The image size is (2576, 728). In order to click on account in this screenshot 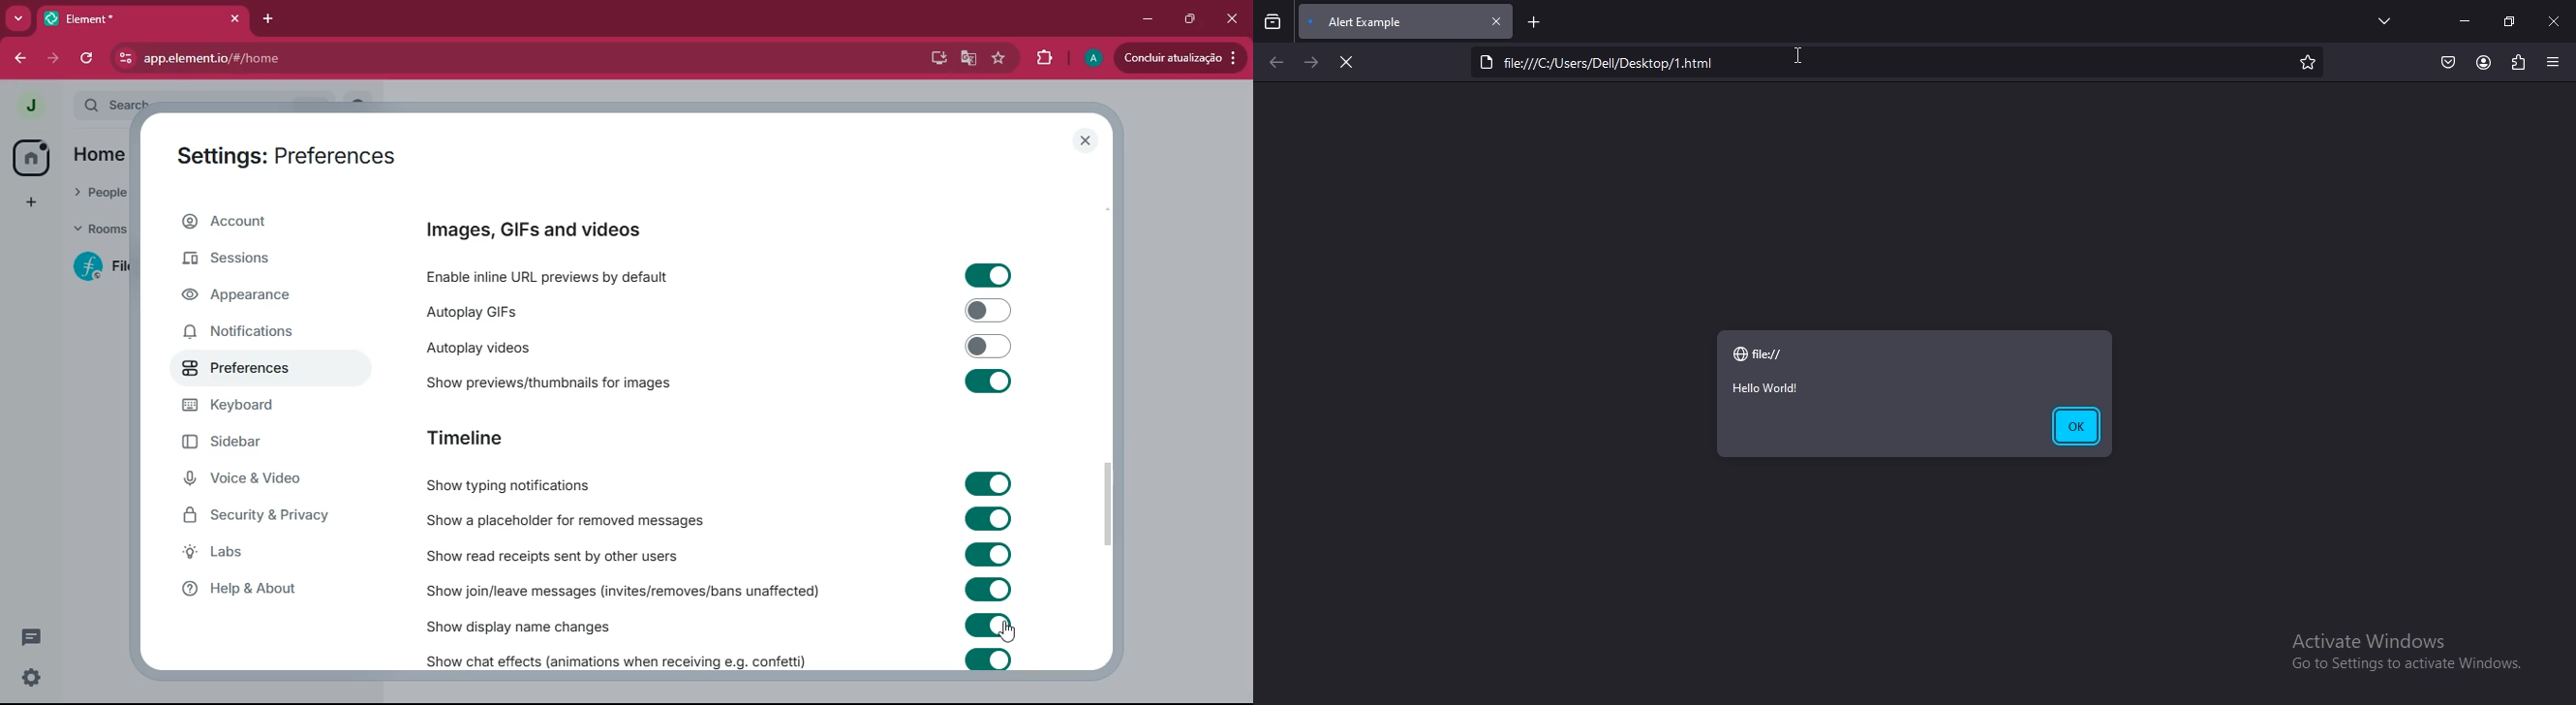, I will do `click(262, 222)`.